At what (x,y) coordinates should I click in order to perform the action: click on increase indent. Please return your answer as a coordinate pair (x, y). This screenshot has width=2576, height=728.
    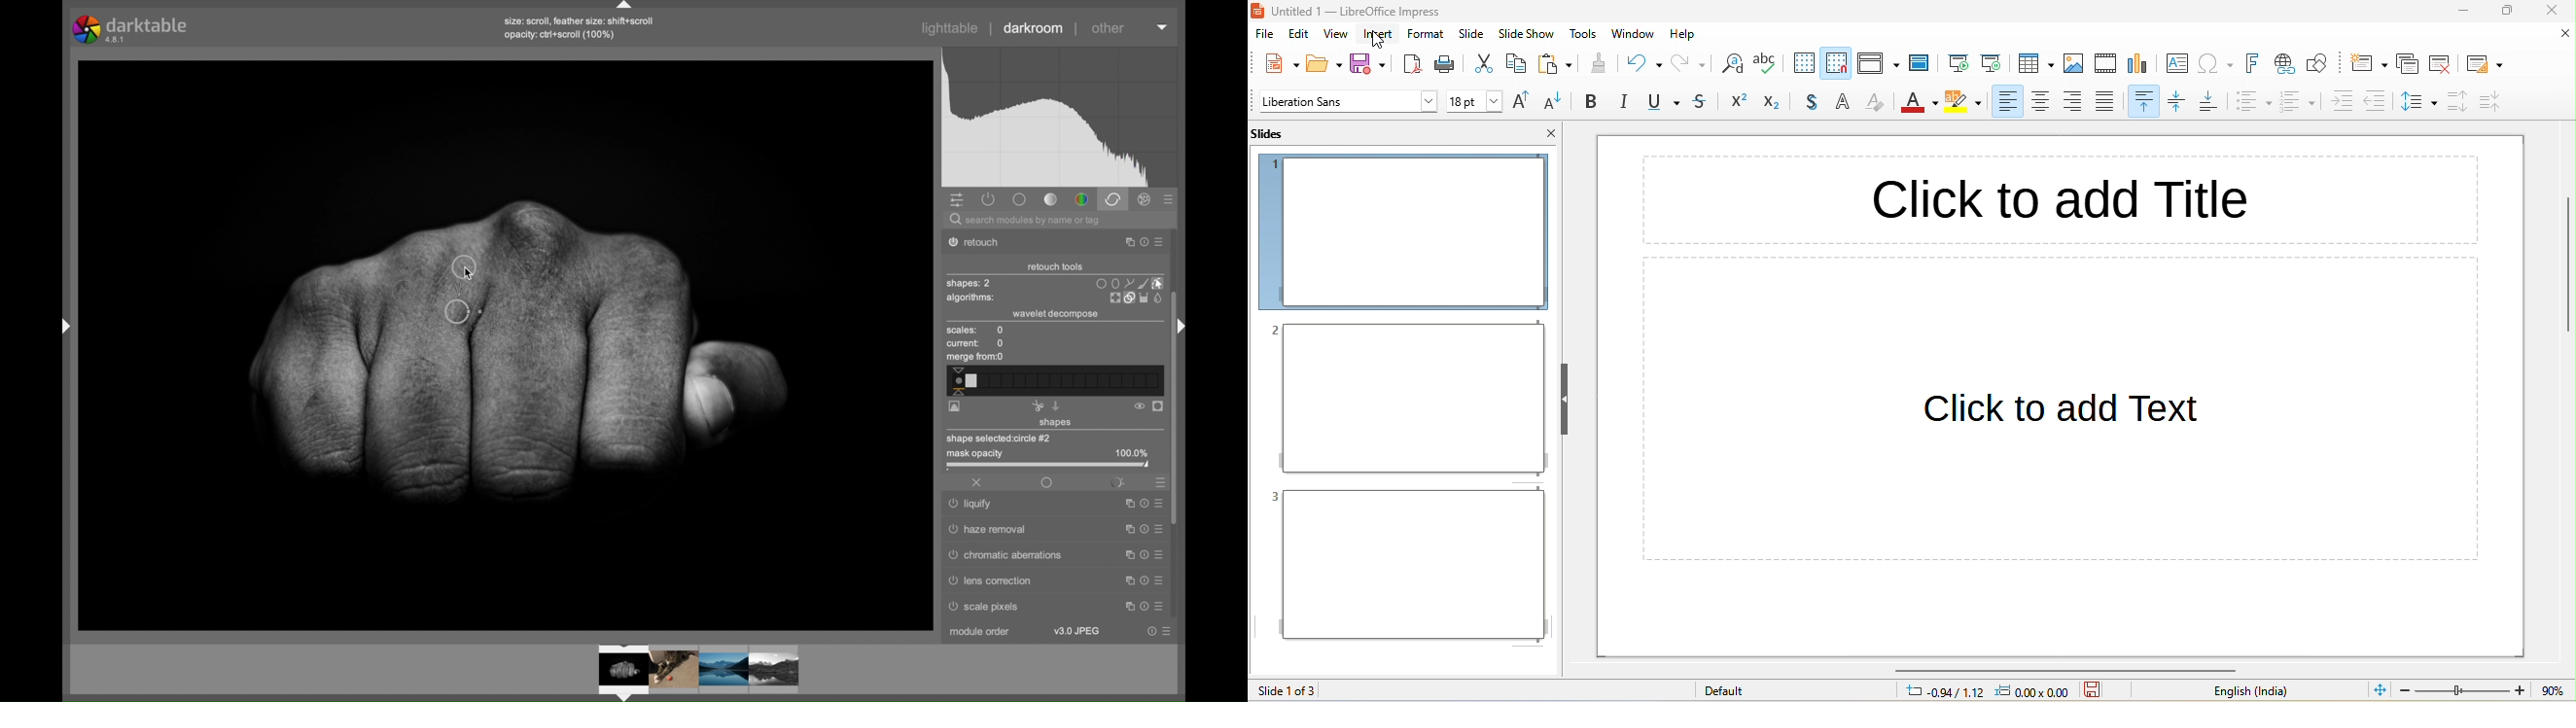
    Looking at the image, I should click on (2342, 102).